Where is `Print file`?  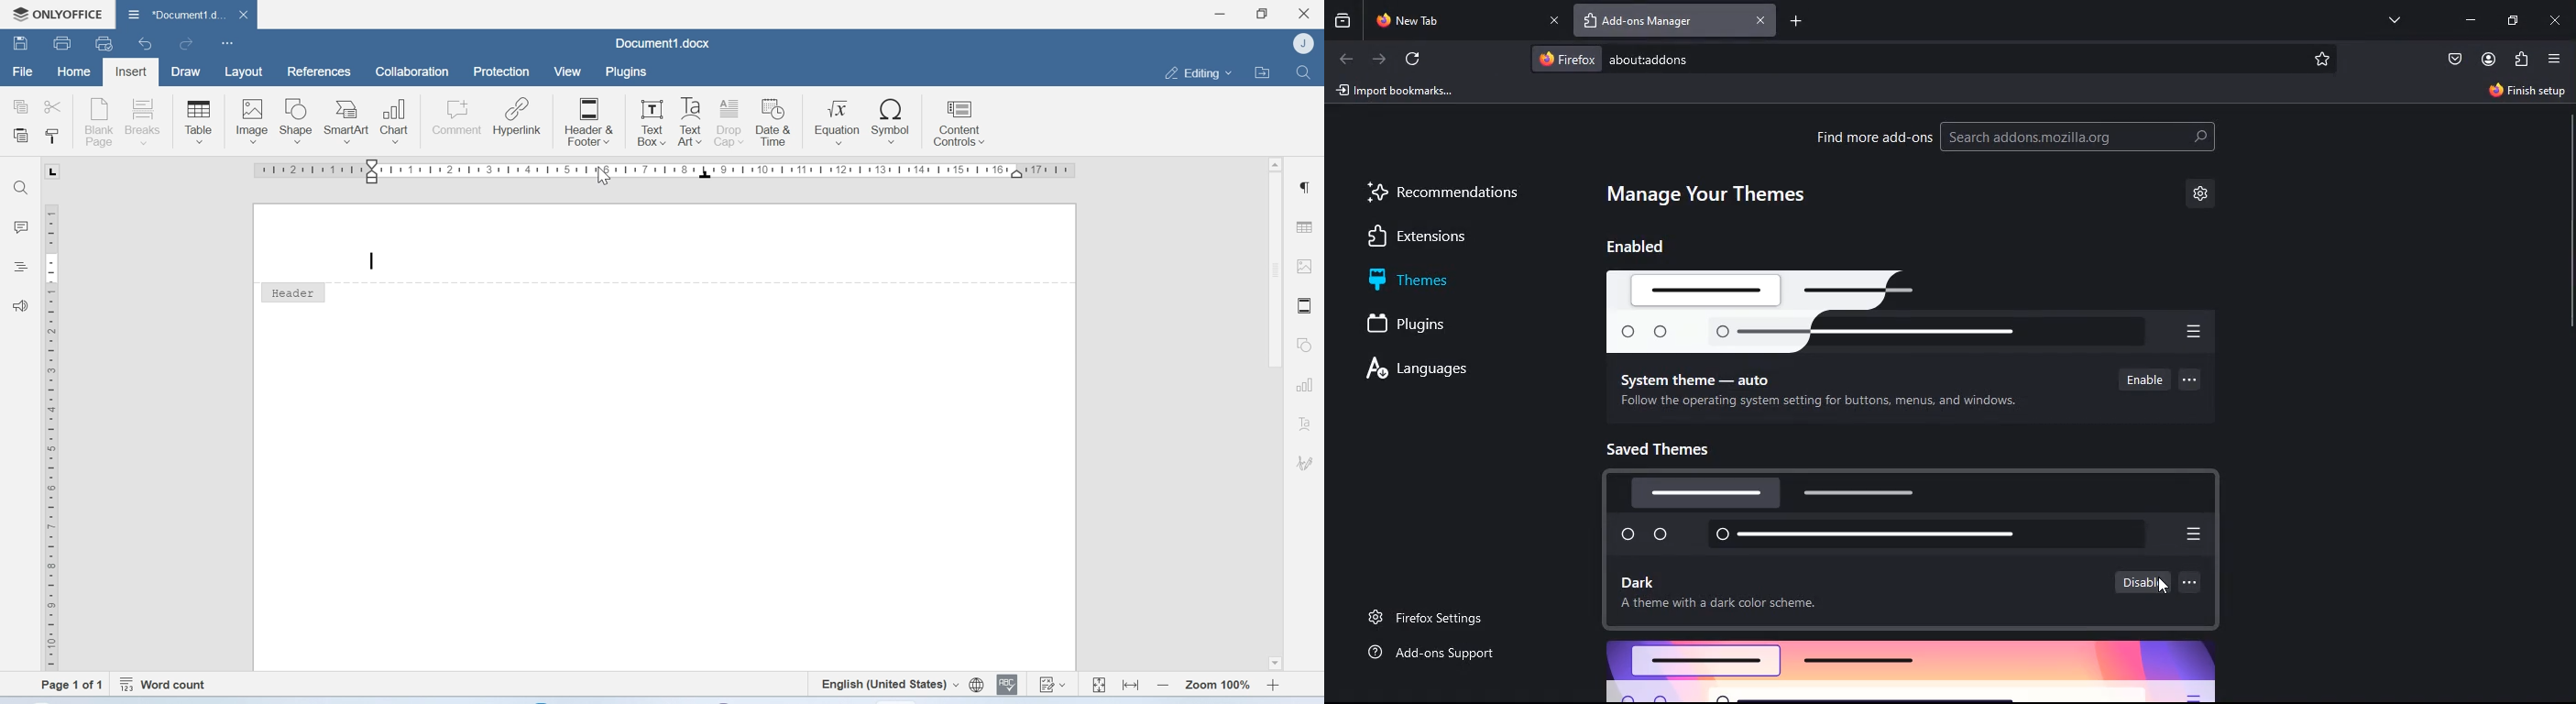 Print file is located at coordinates (61, 42).